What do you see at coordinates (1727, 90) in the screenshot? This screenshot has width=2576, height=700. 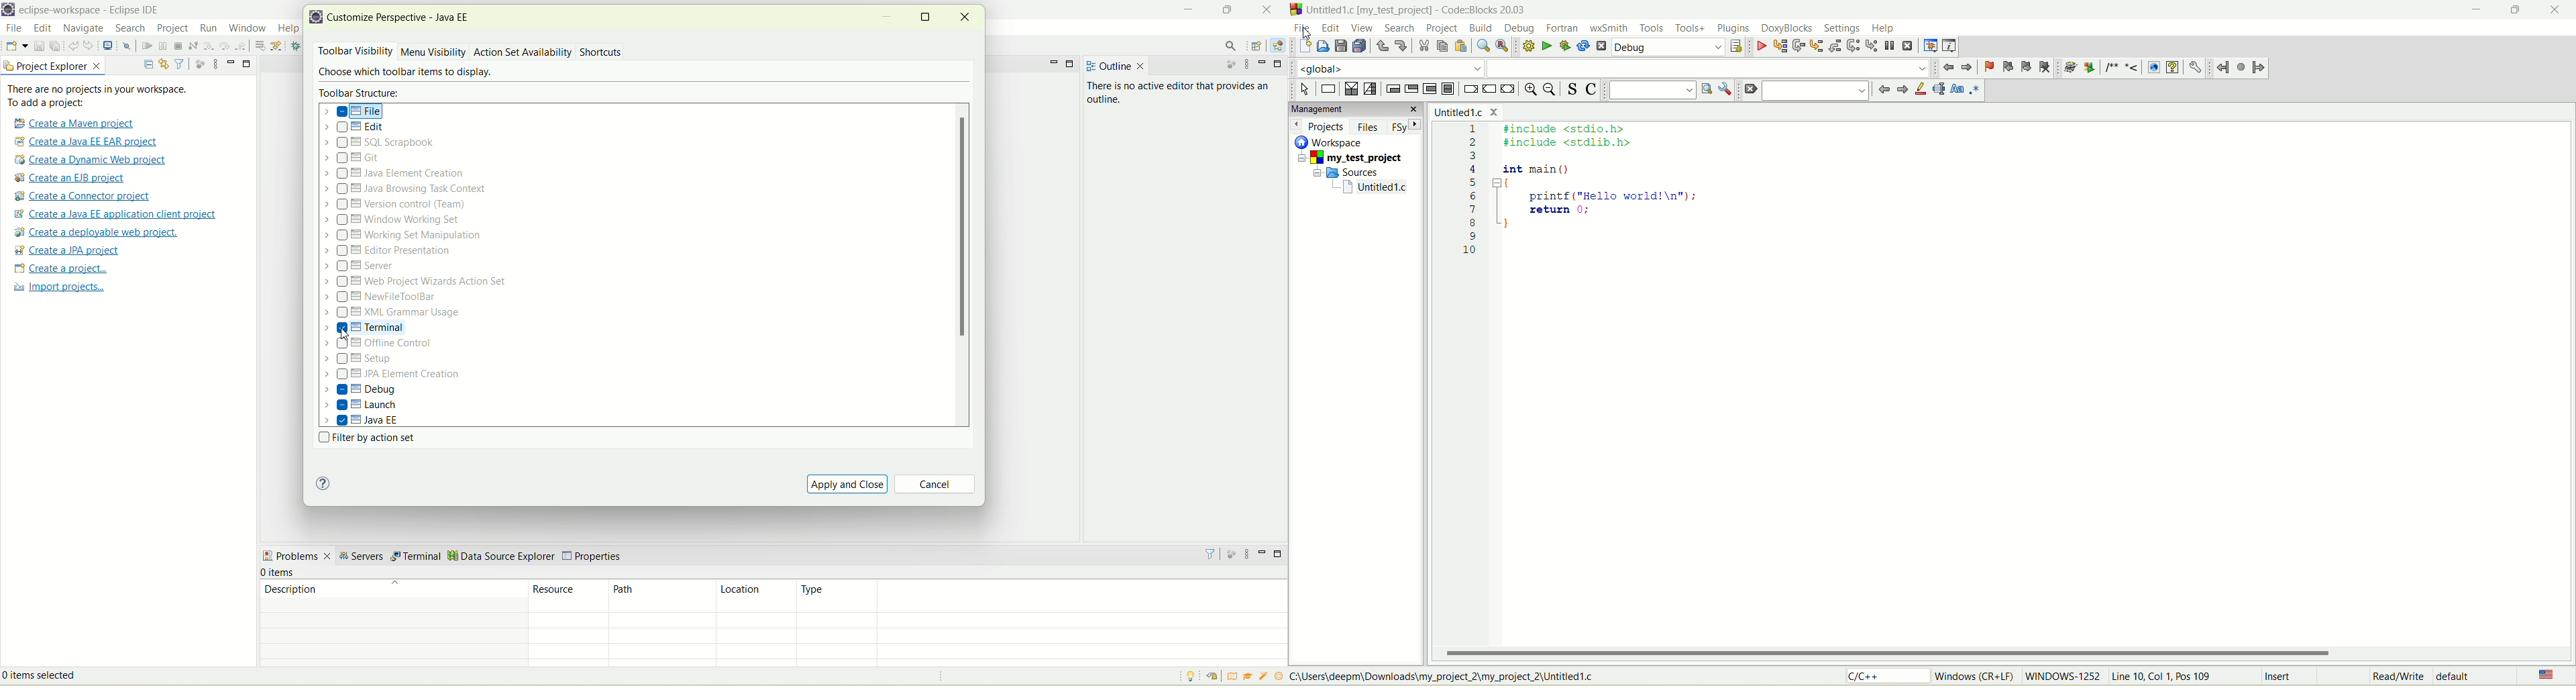 I see `show options window` at bounding box center [1727, 90].